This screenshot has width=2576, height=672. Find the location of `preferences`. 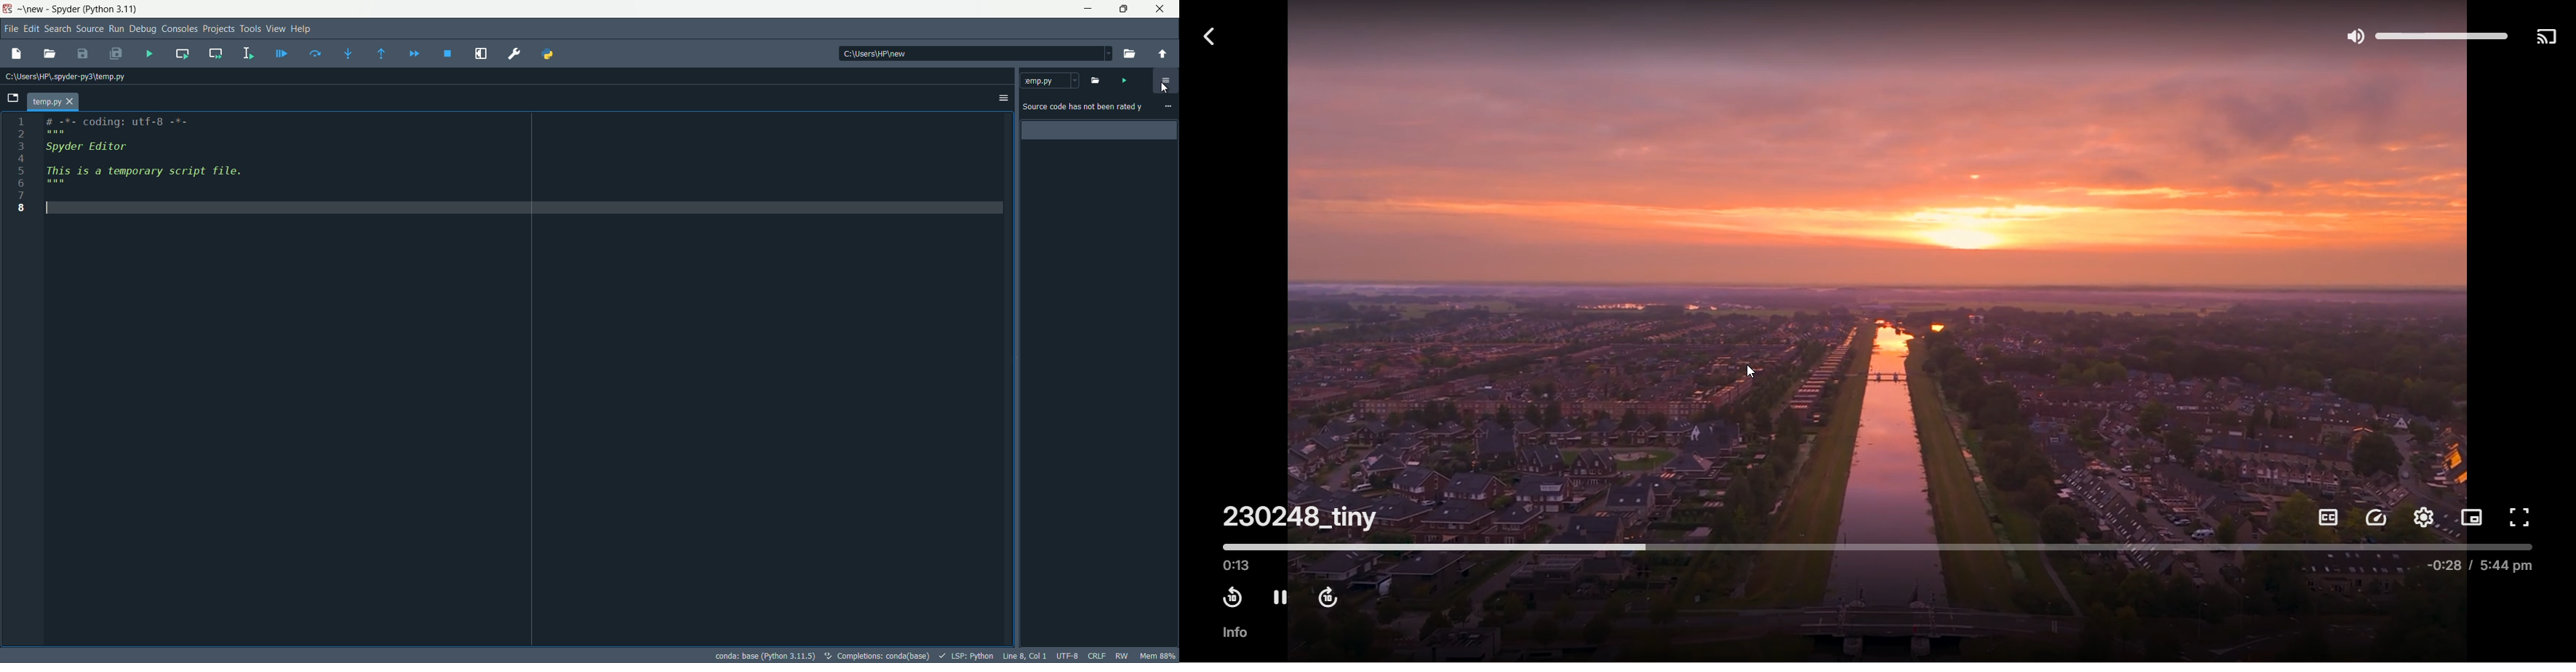

preferences is located at coordinates (514, 53).